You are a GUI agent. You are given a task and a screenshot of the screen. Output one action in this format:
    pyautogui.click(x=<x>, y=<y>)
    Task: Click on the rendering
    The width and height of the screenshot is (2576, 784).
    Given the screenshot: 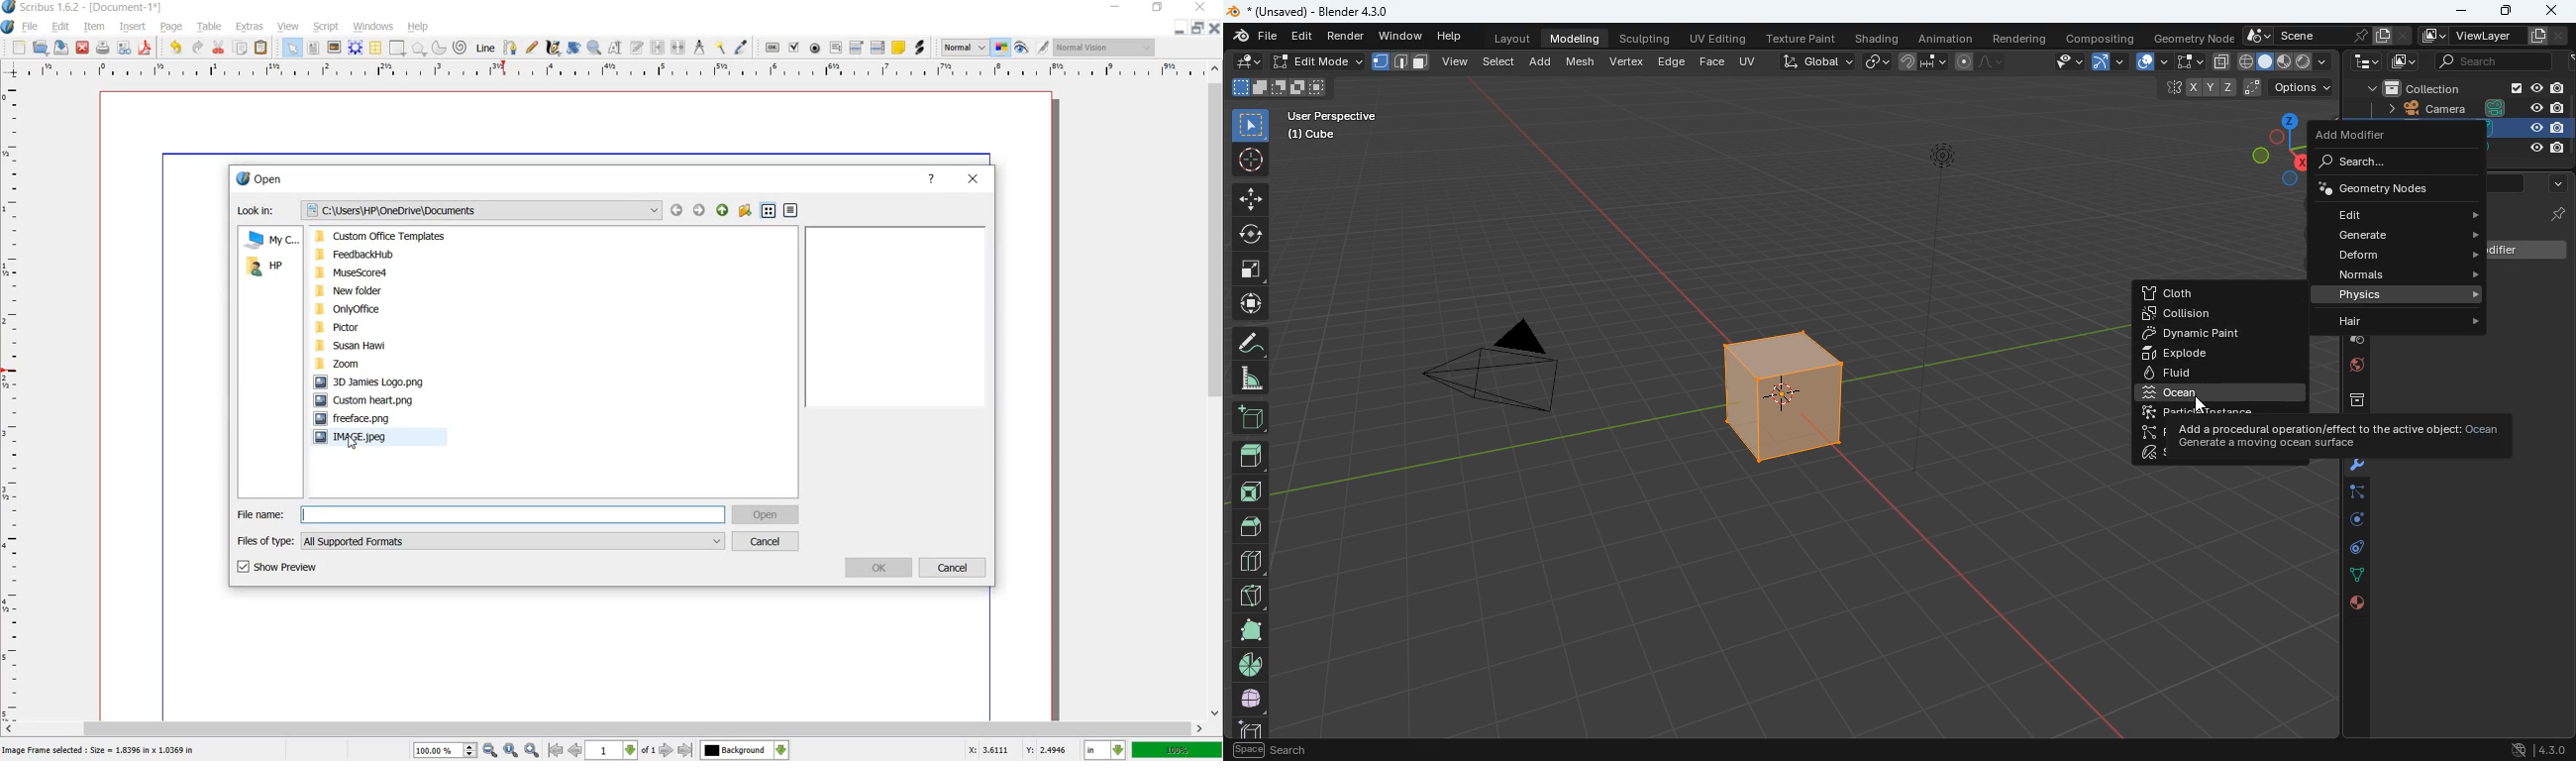 What is the action you would take?
    pyautogui.click(x=2020, y=35)
    